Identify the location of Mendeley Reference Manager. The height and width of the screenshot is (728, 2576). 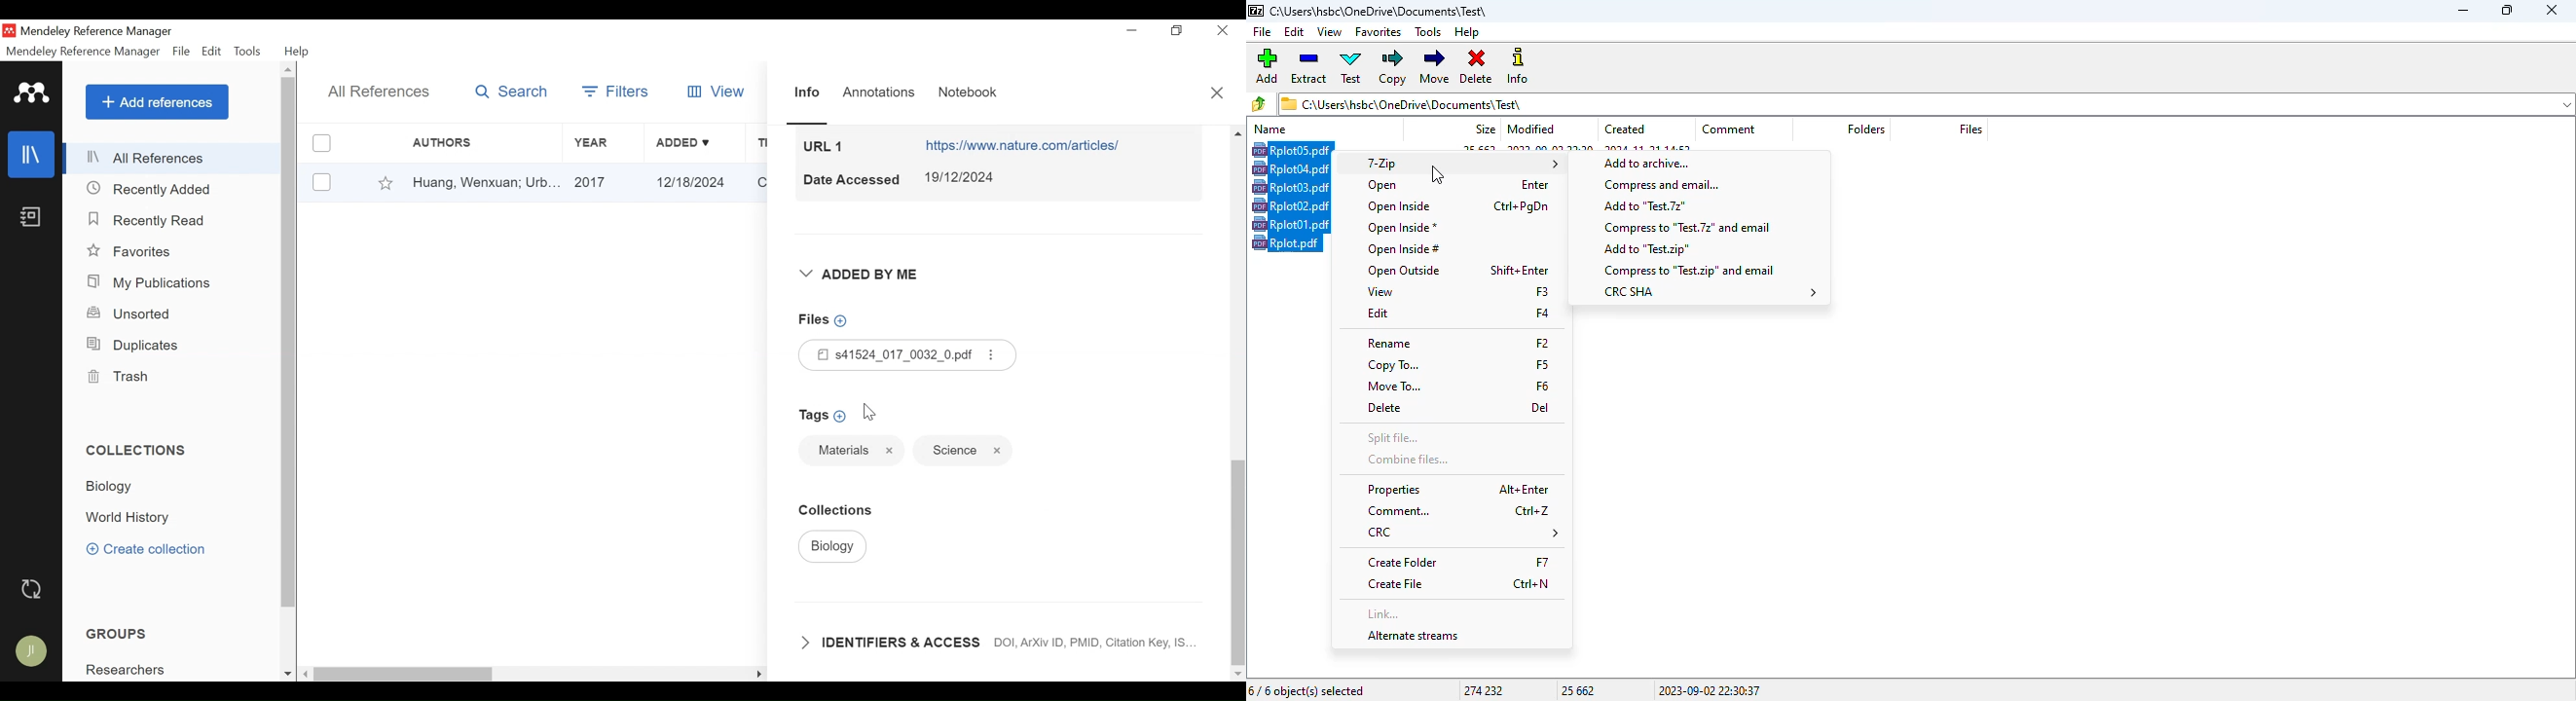
(101, 32).